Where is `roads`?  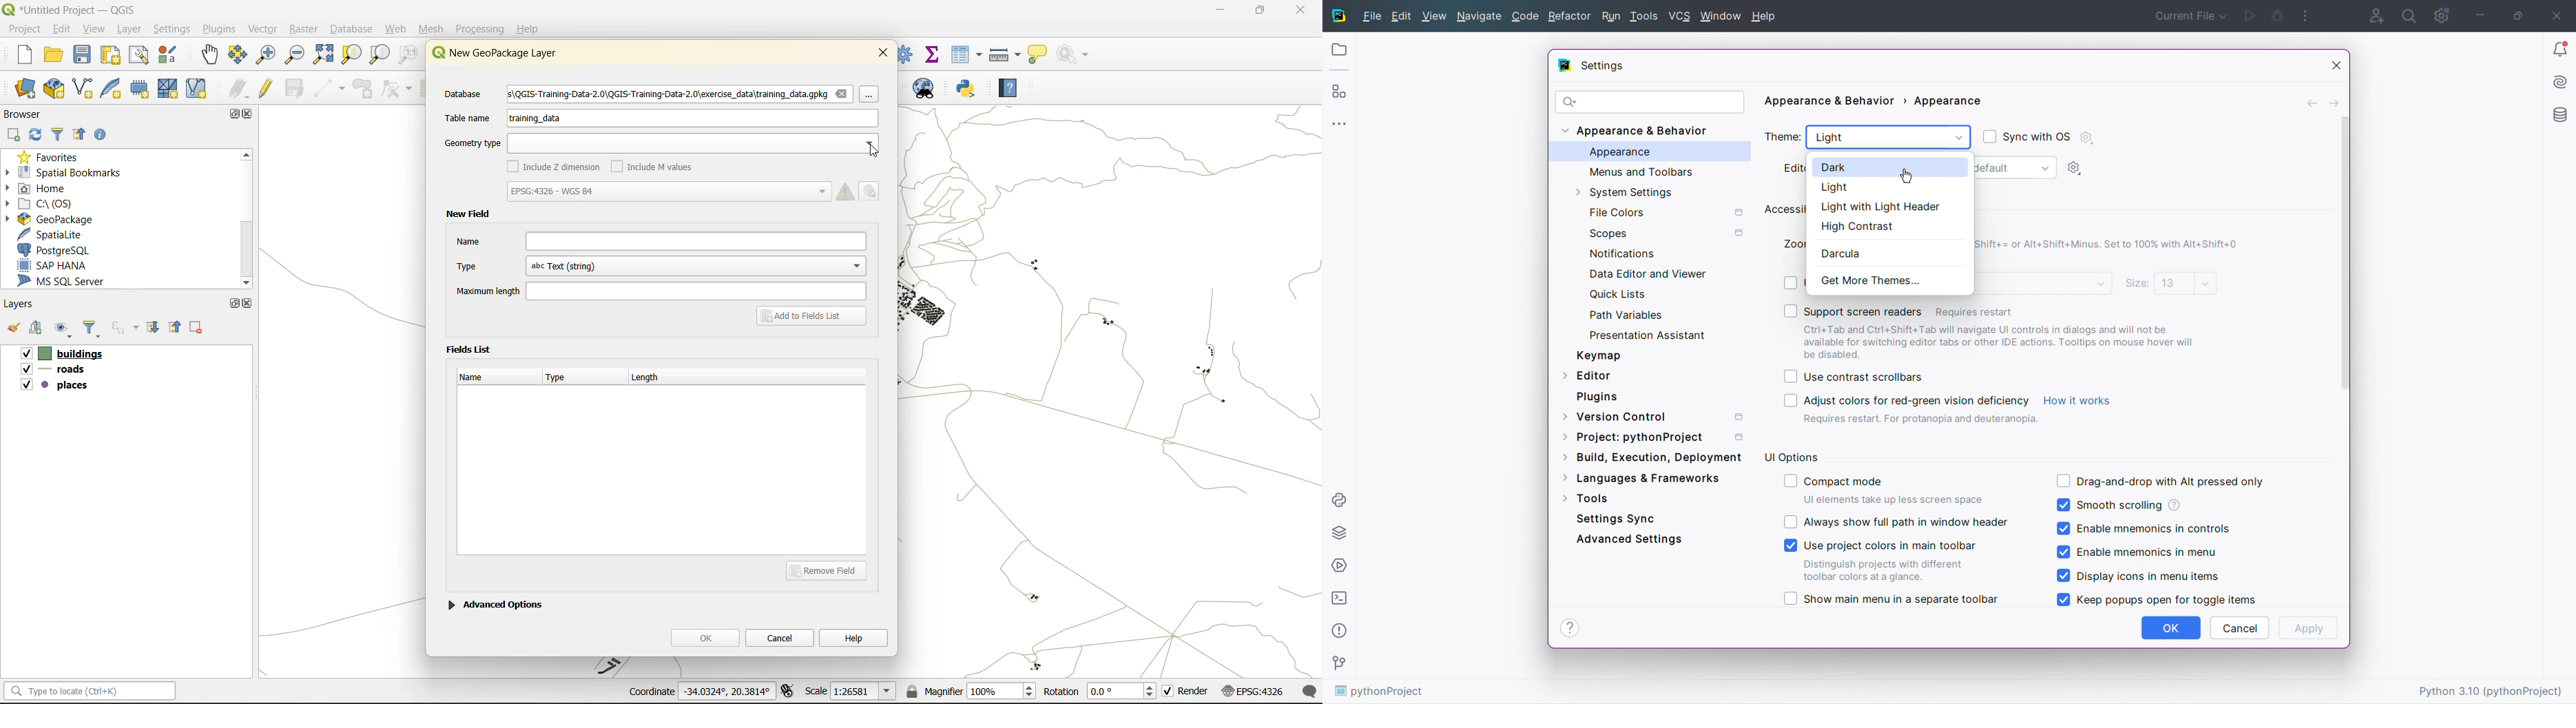 roads is located at coordinates (56, 371).